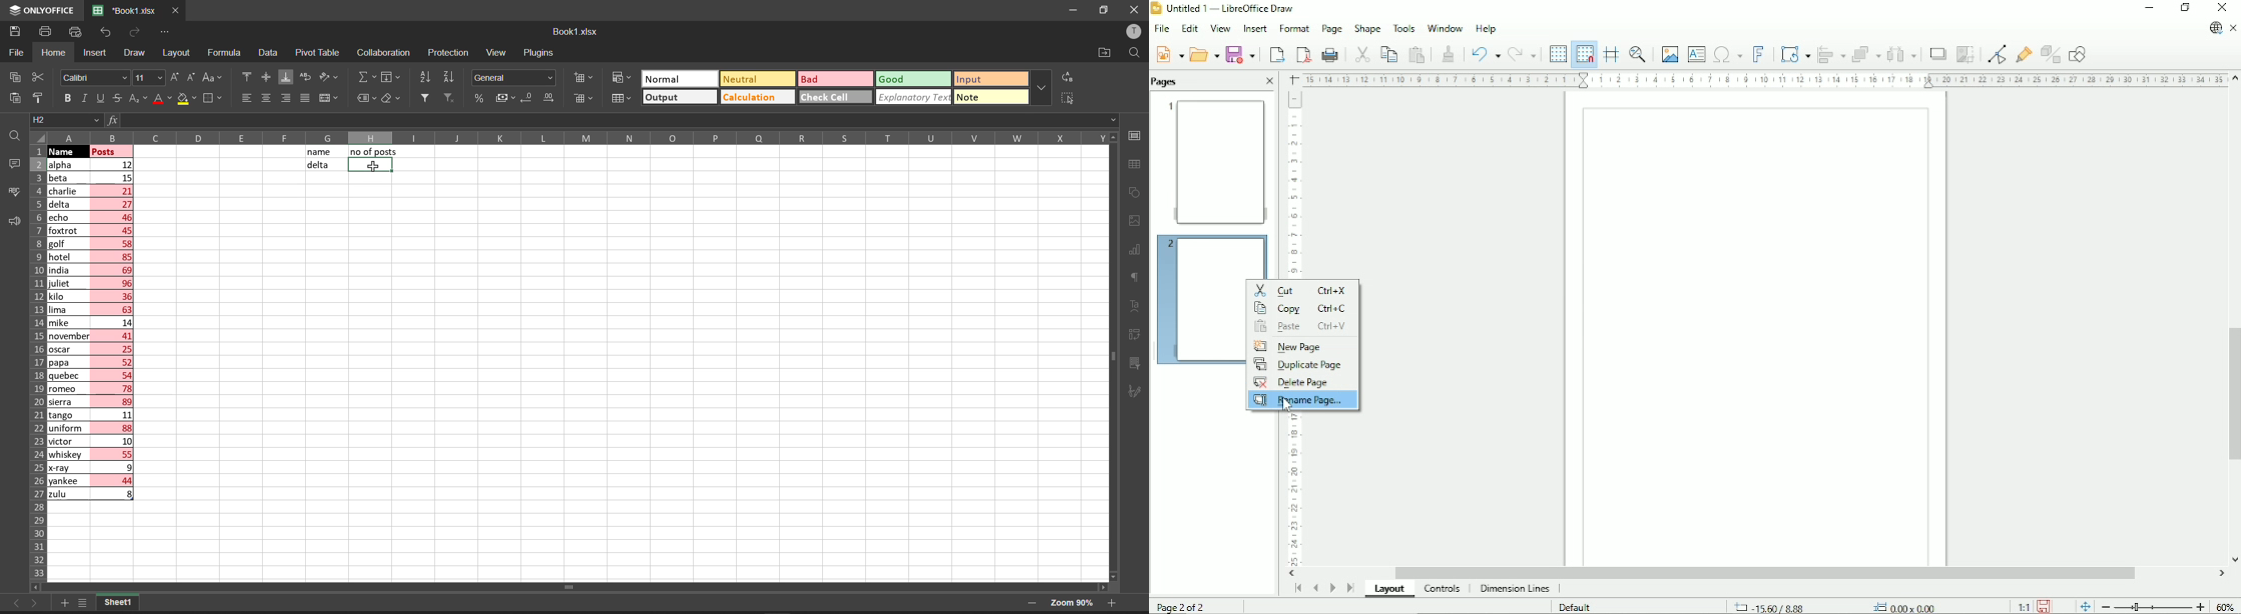 The width and height of the screenshot is (2268, 616). Describe the element at coordinates (178, 53) in the screenshot. I see `layout` at that location.